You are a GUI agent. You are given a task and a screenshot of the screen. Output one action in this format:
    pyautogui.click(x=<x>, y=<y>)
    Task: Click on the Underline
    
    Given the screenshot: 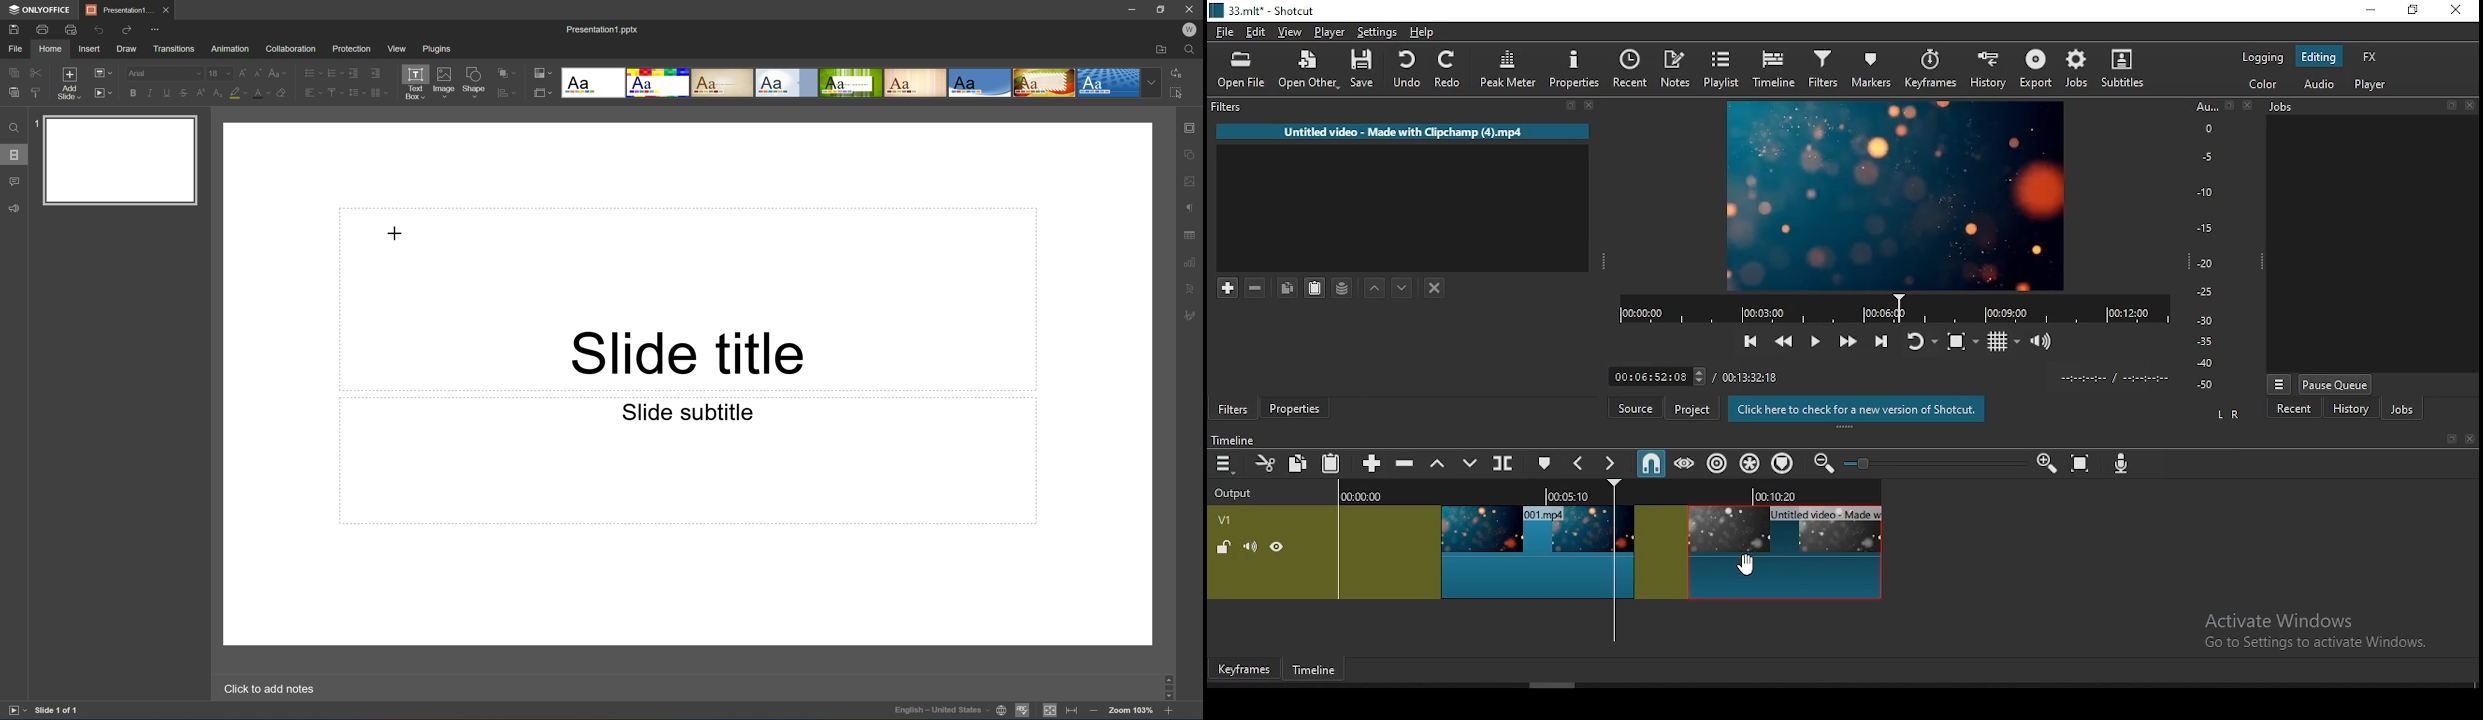 What is the action you would take?
    pyautogui.click(x=167, y=91)
    